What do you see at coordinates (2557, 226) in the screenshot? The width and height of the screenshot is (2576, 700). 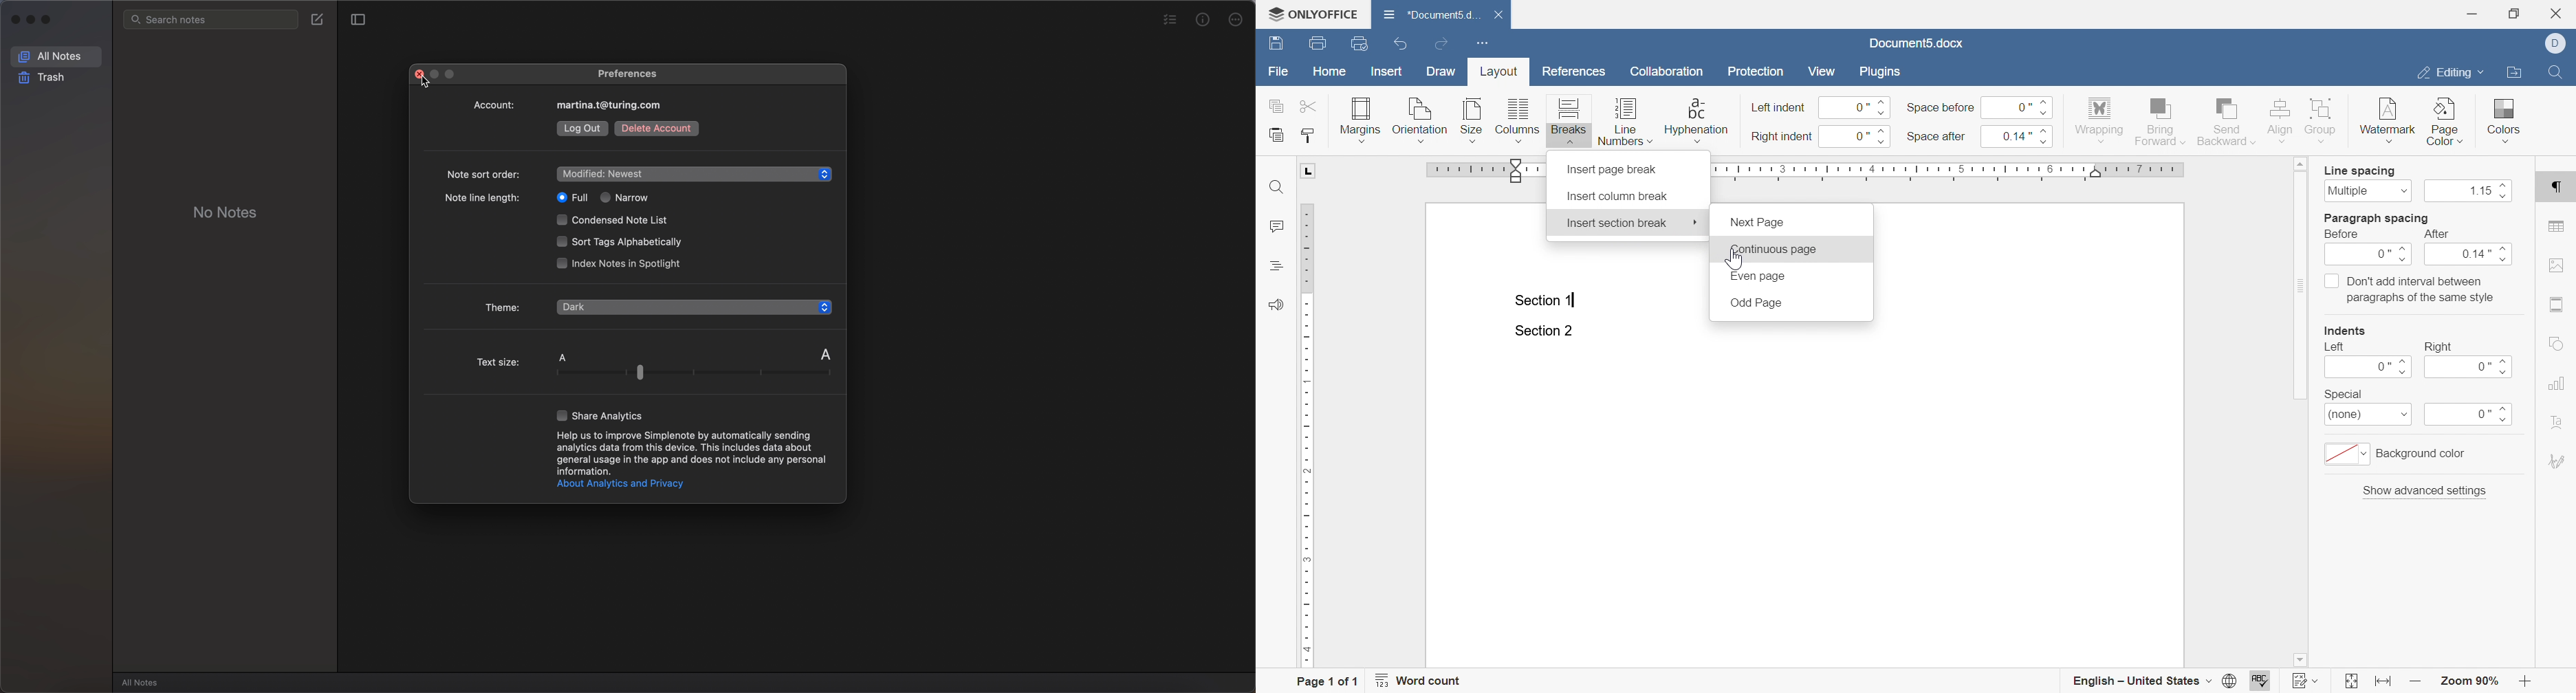 I see `table settings` at bounding box center [2557, 226].